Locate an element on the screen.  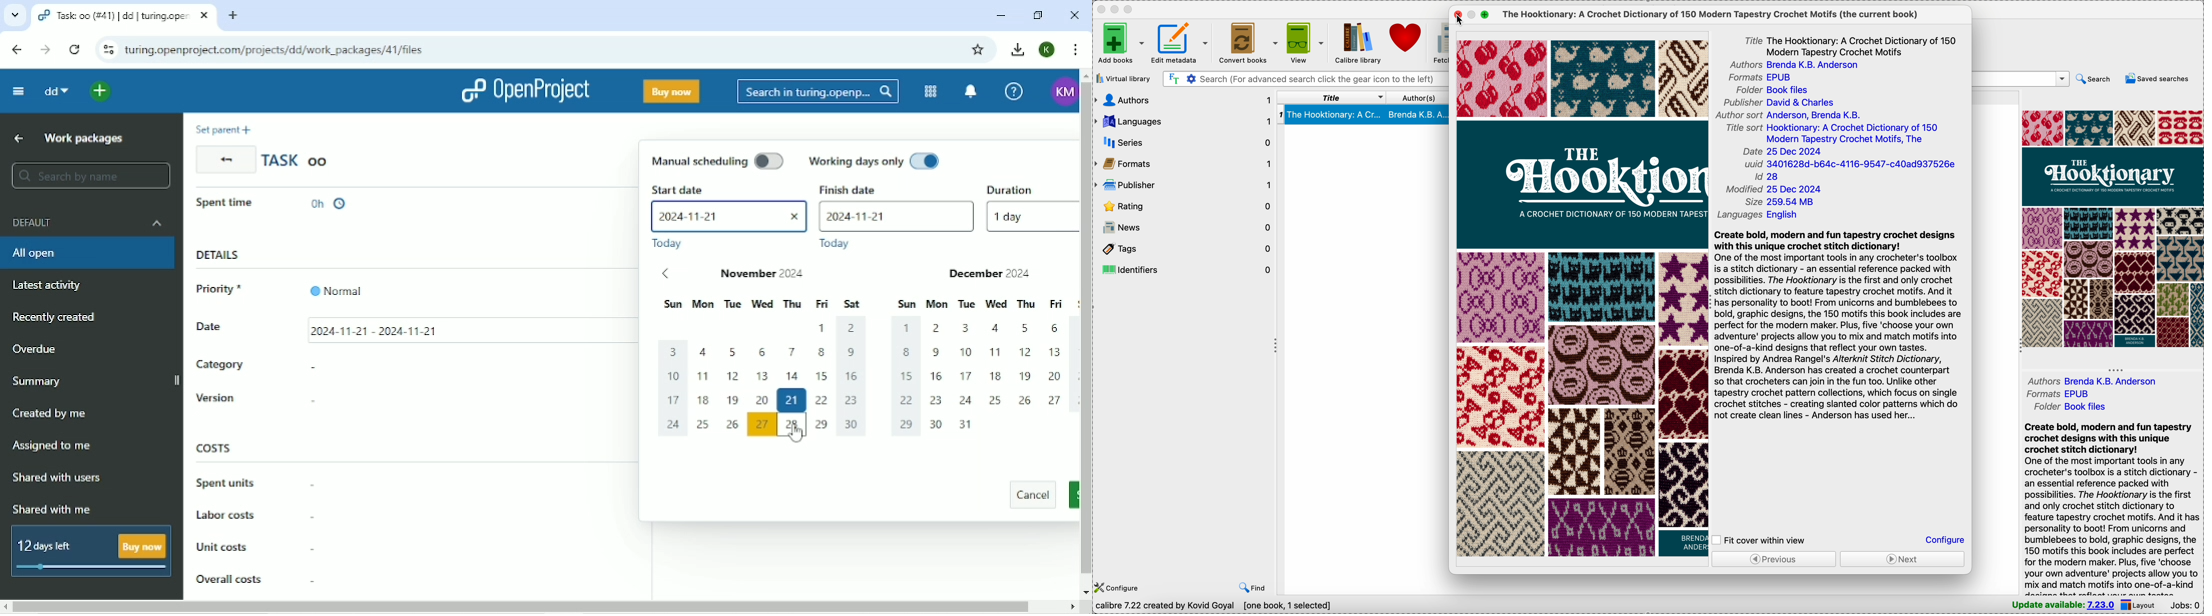
Site is located at coordinates (276, 50).